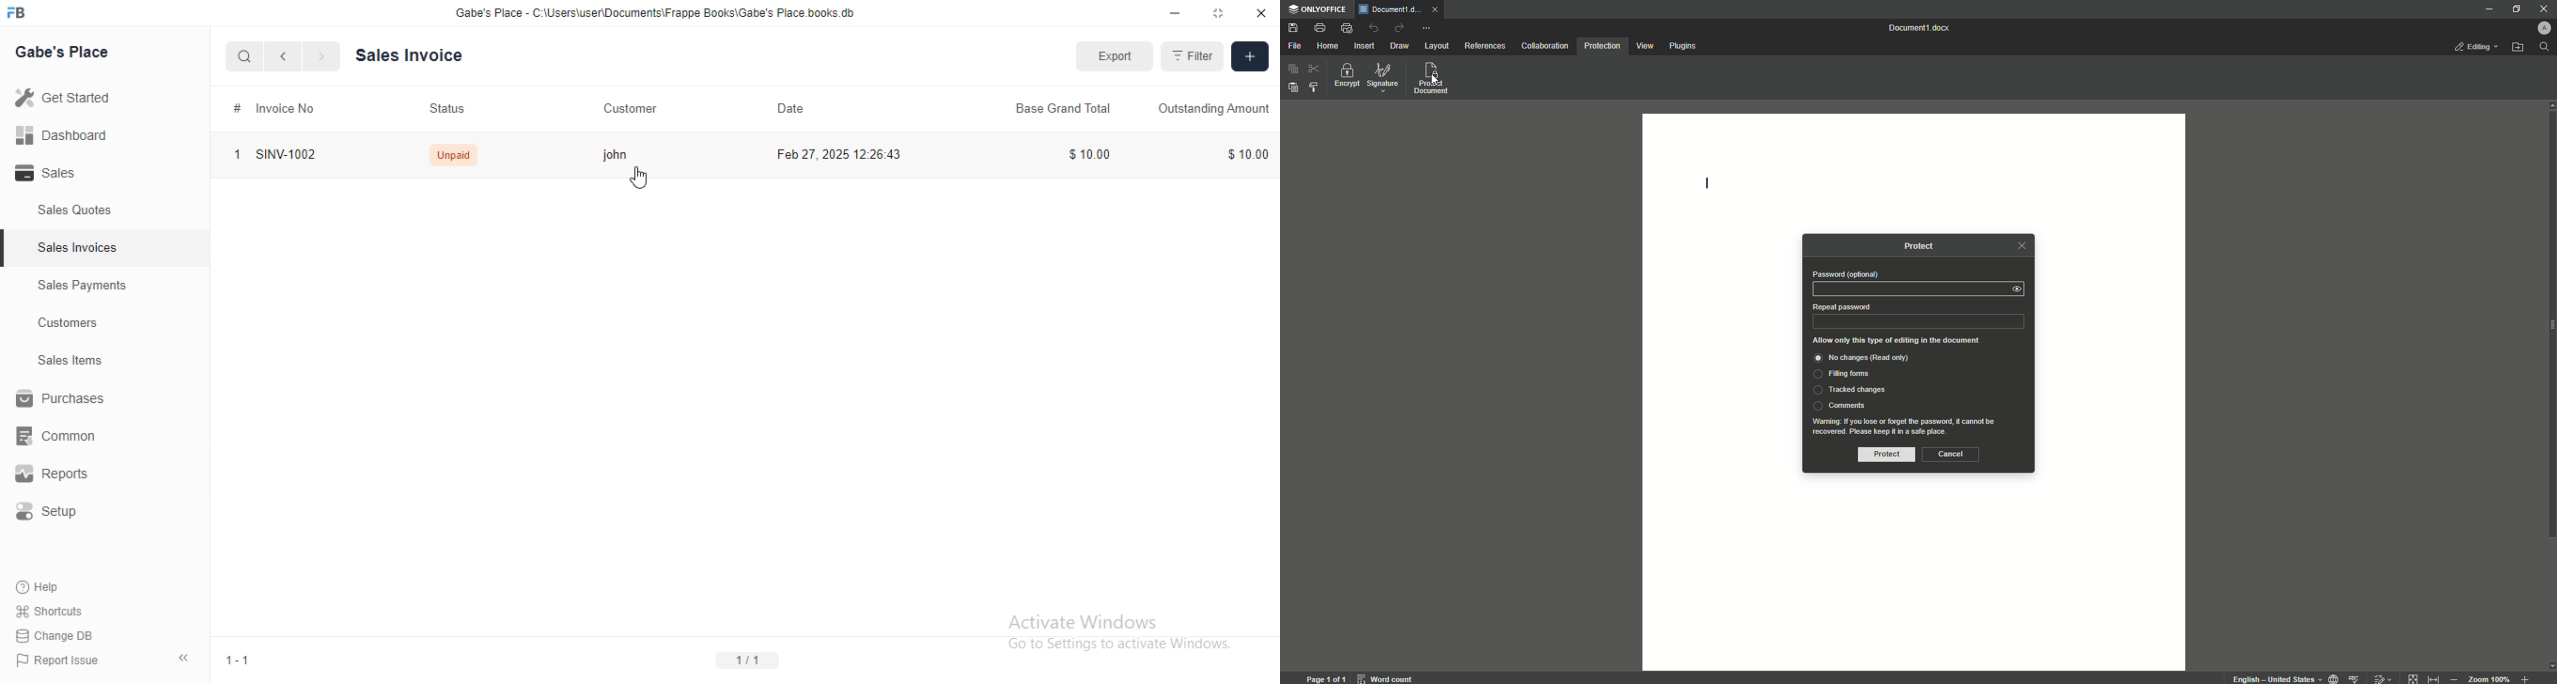 This screenshot has height=700, width=2576. Describe the element at coordinates (1383, 78) in the screenshot. I see `Signature` at that location.